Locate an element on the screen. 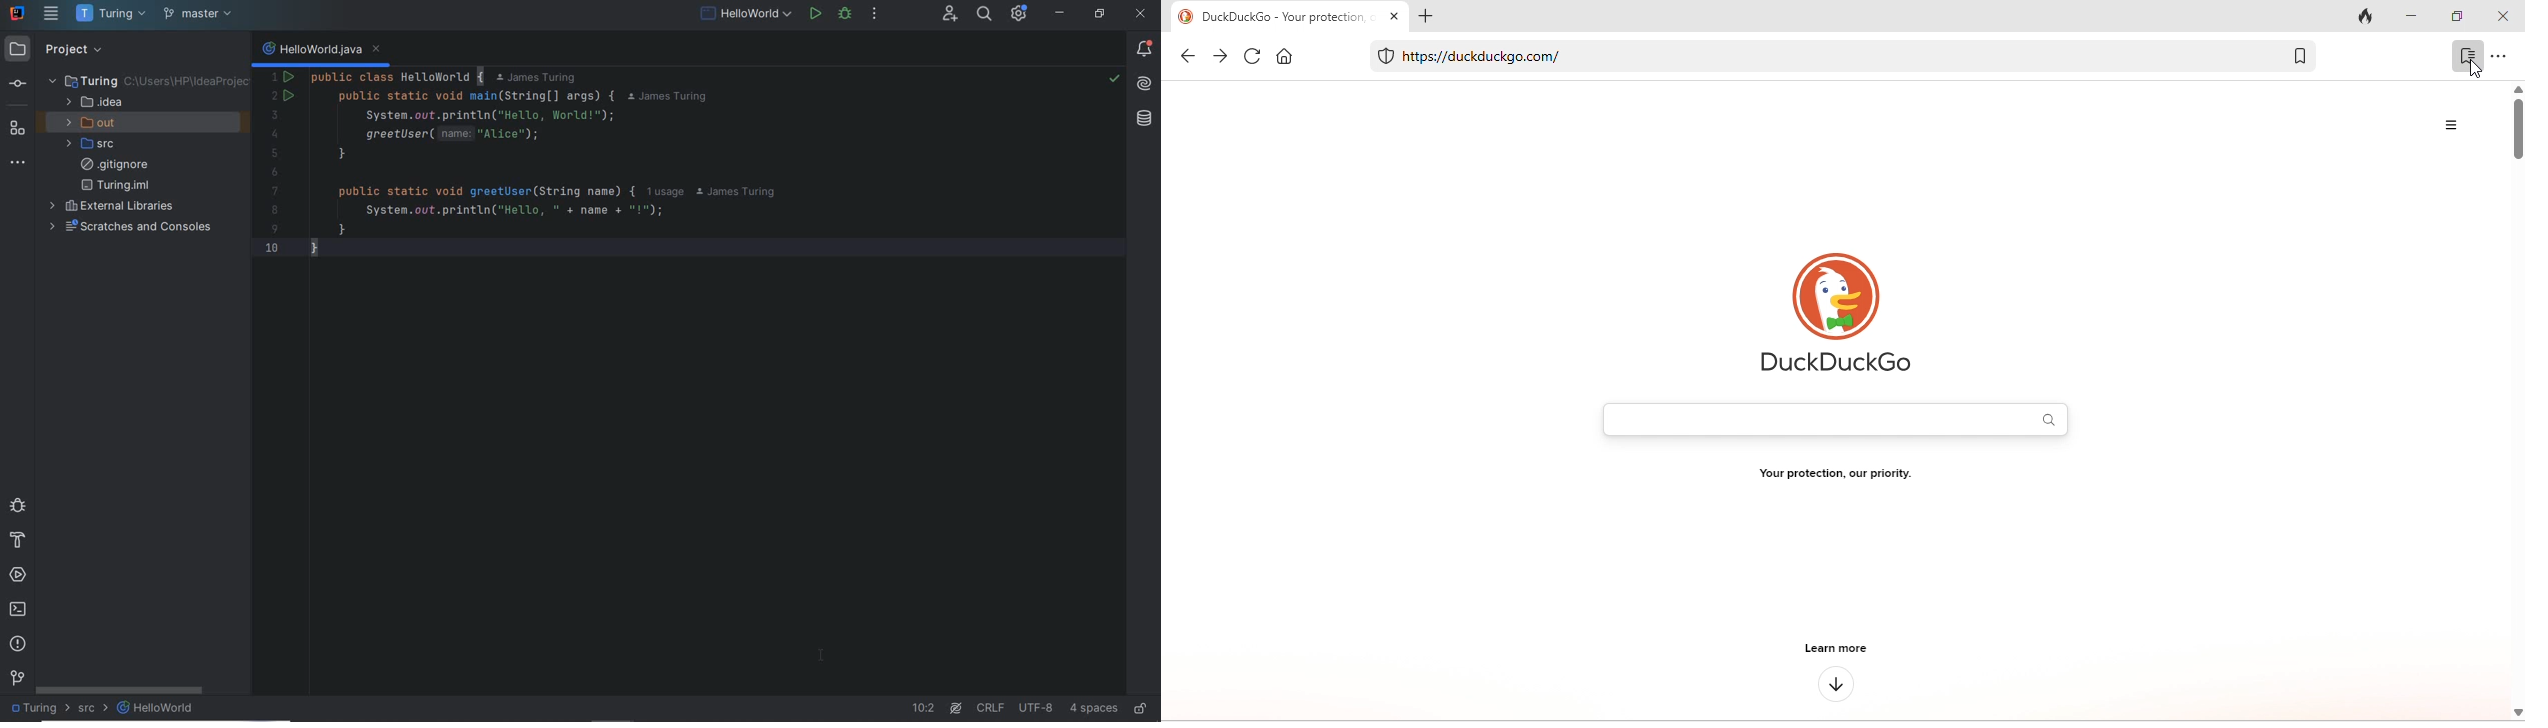 The height and width of the screenshot is (728, 2548). HelloWorld.java(FILE NAME) is located at coordinates (322, 51).